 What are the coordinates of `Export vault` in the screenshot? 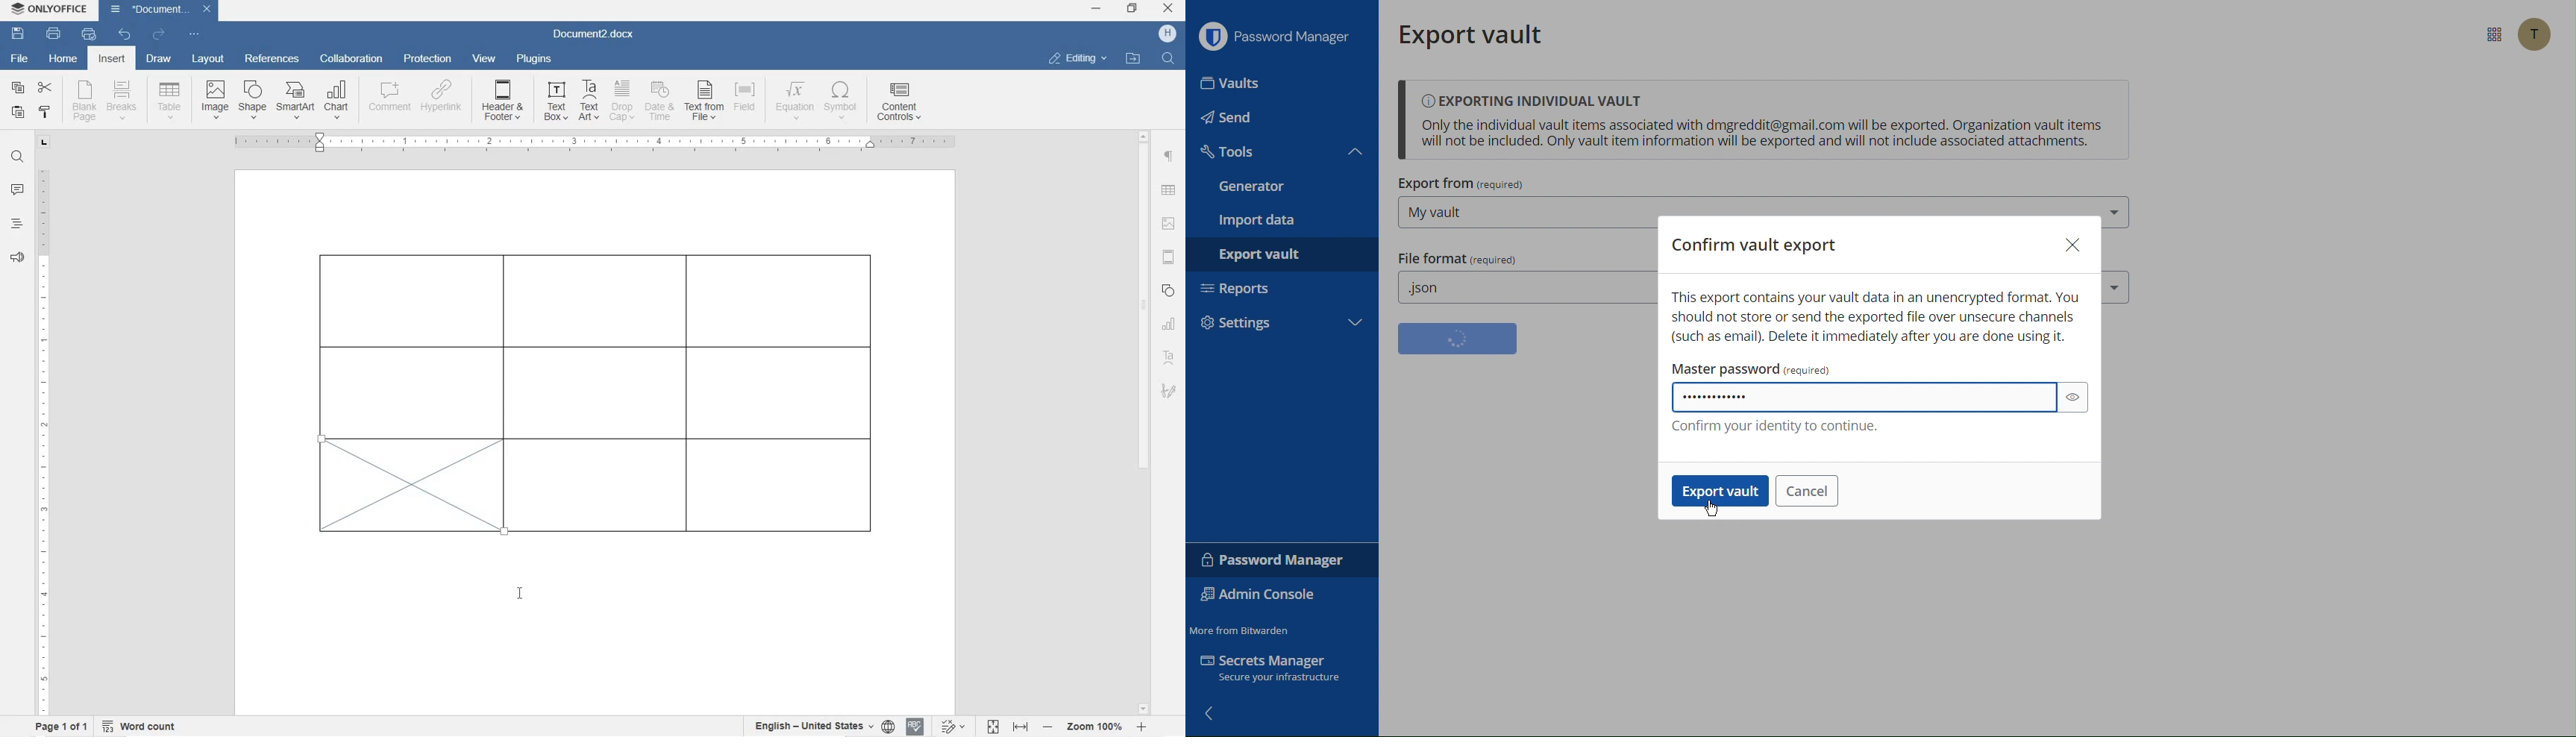 It's located at (1479, 34).